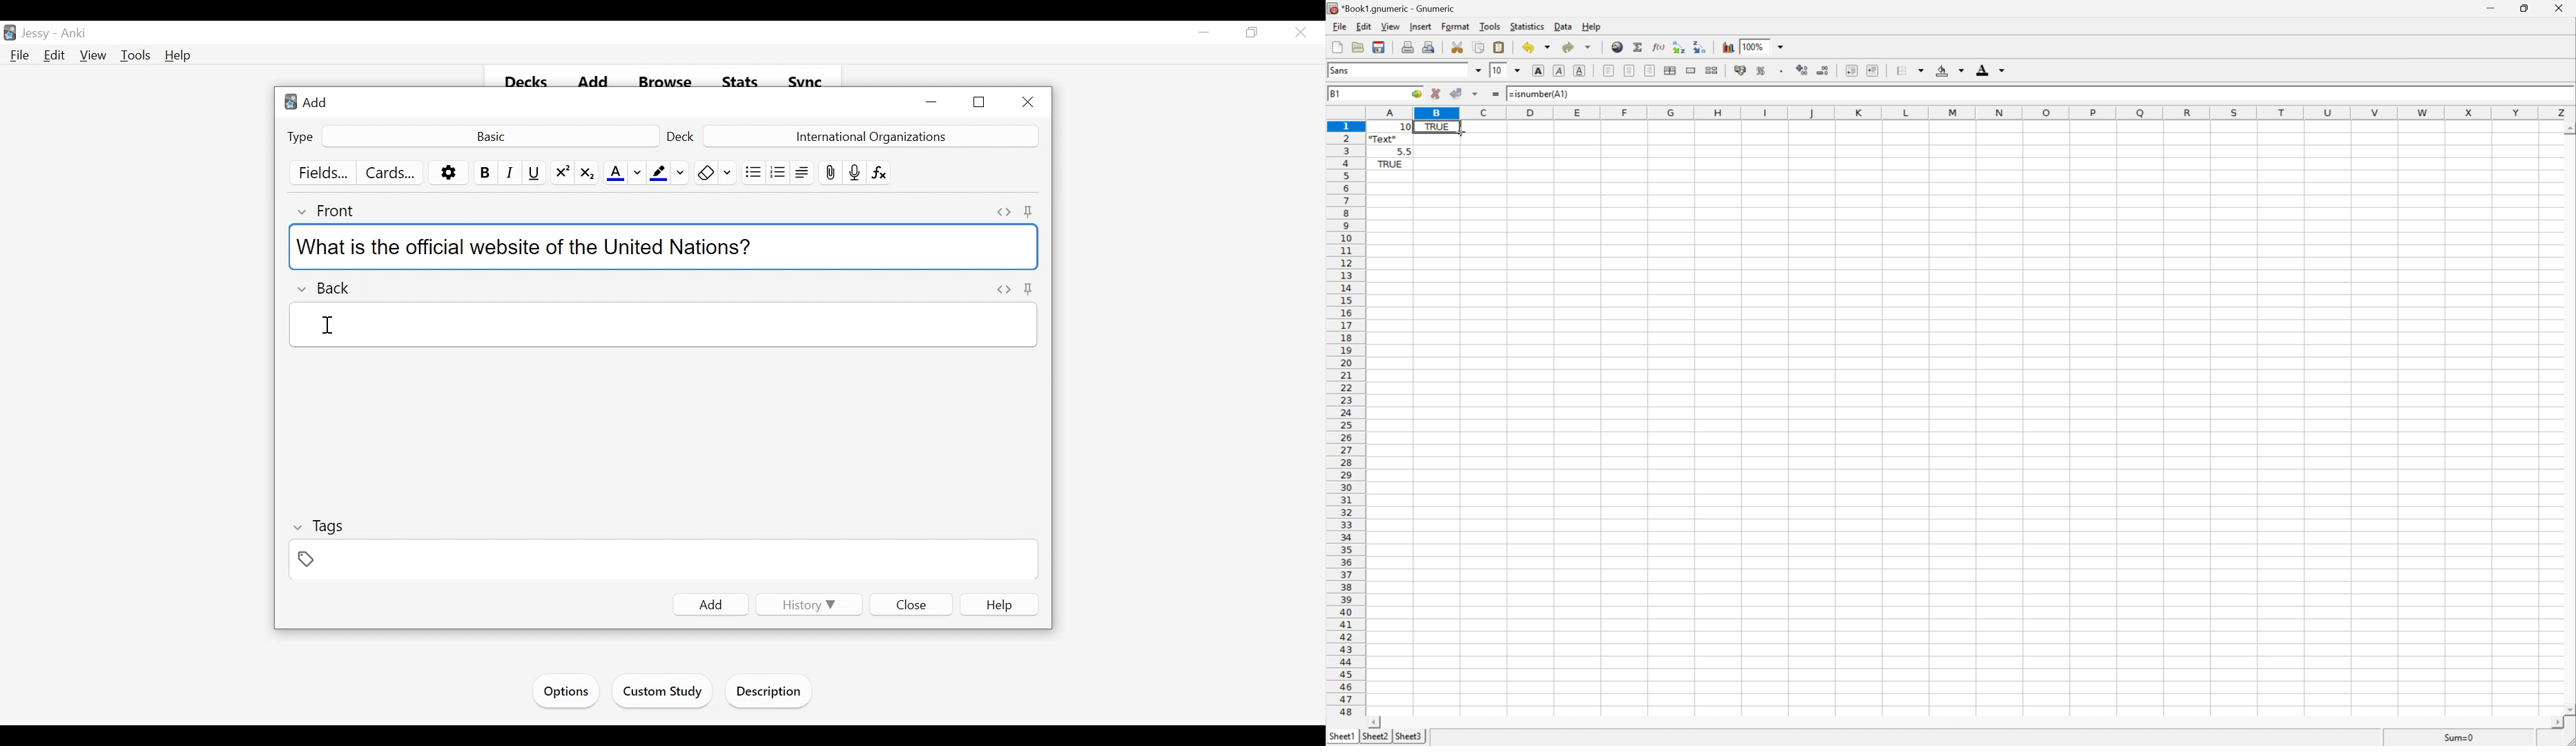 This screenshot has width=2576, height=756. I want to click on Scroll Left, so click(1374, 722).